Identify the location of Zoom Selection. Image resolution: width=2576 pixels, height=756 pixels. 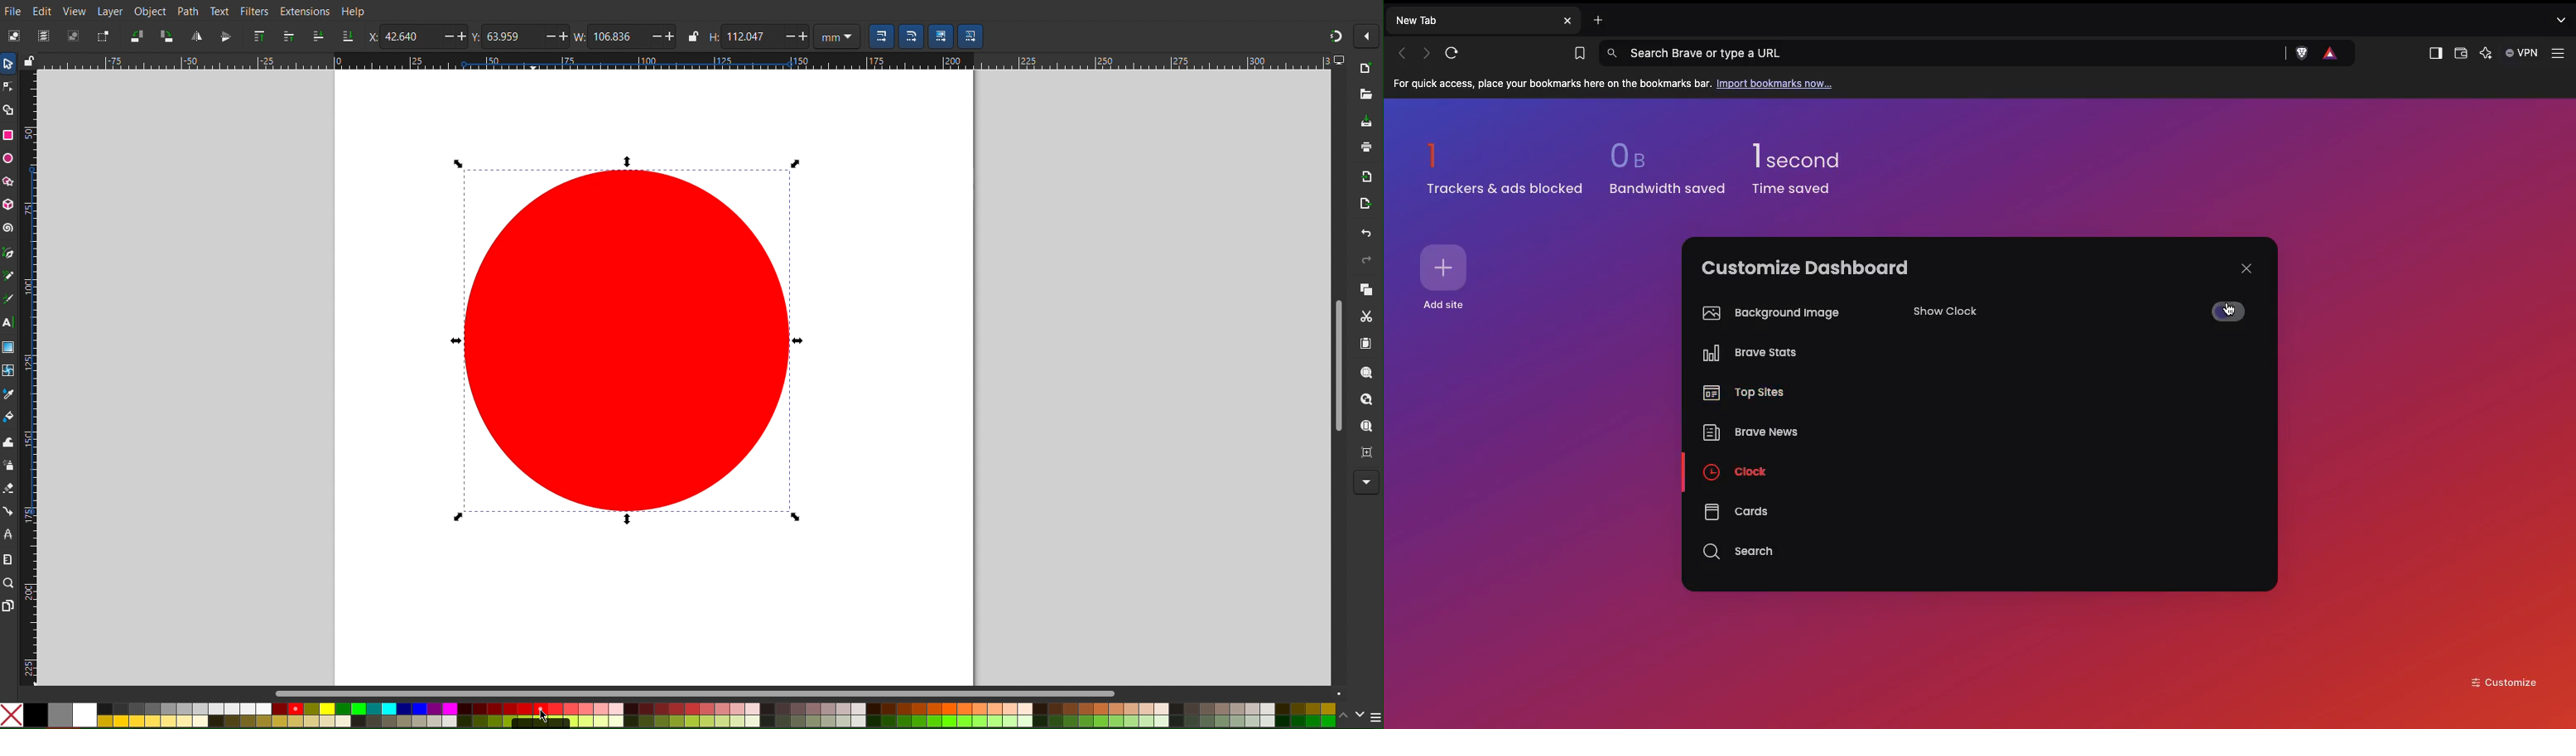
(1366, 374).